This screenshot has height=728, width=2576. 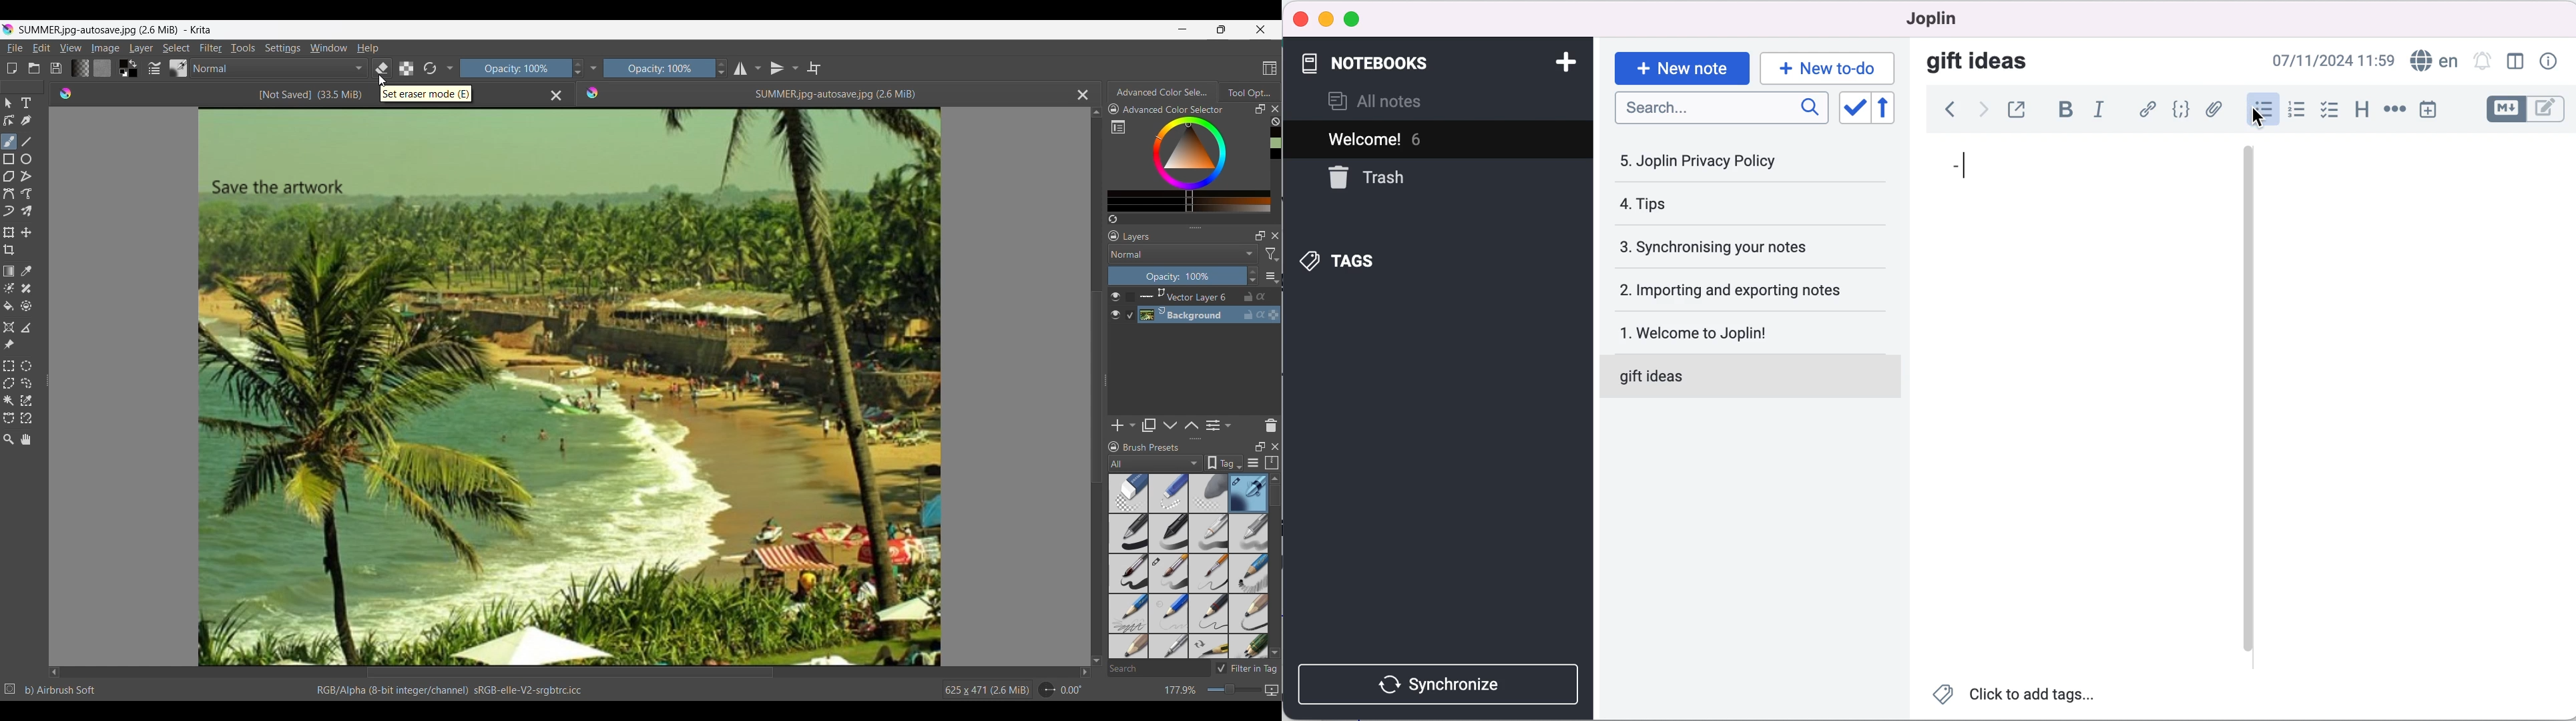 I want to click on All, so click(x=1155, y=463).